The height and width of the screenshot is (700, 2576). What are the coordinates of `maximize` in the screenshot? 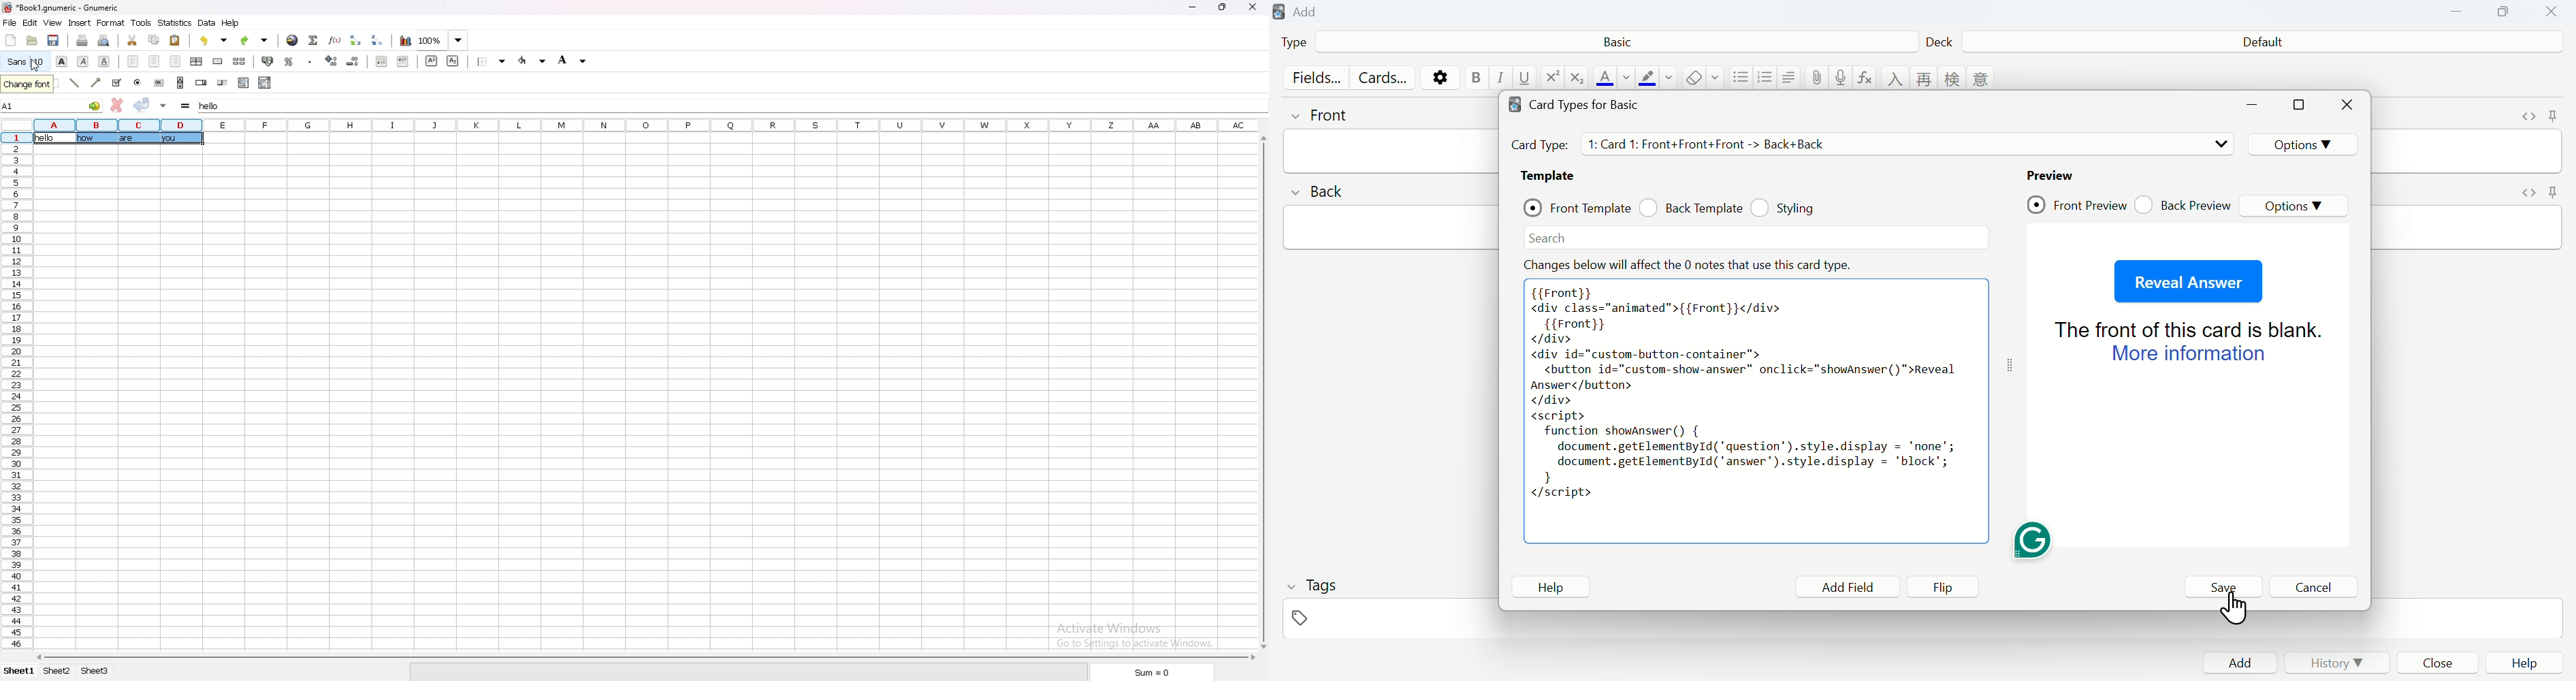 It's located at (2301, 108).